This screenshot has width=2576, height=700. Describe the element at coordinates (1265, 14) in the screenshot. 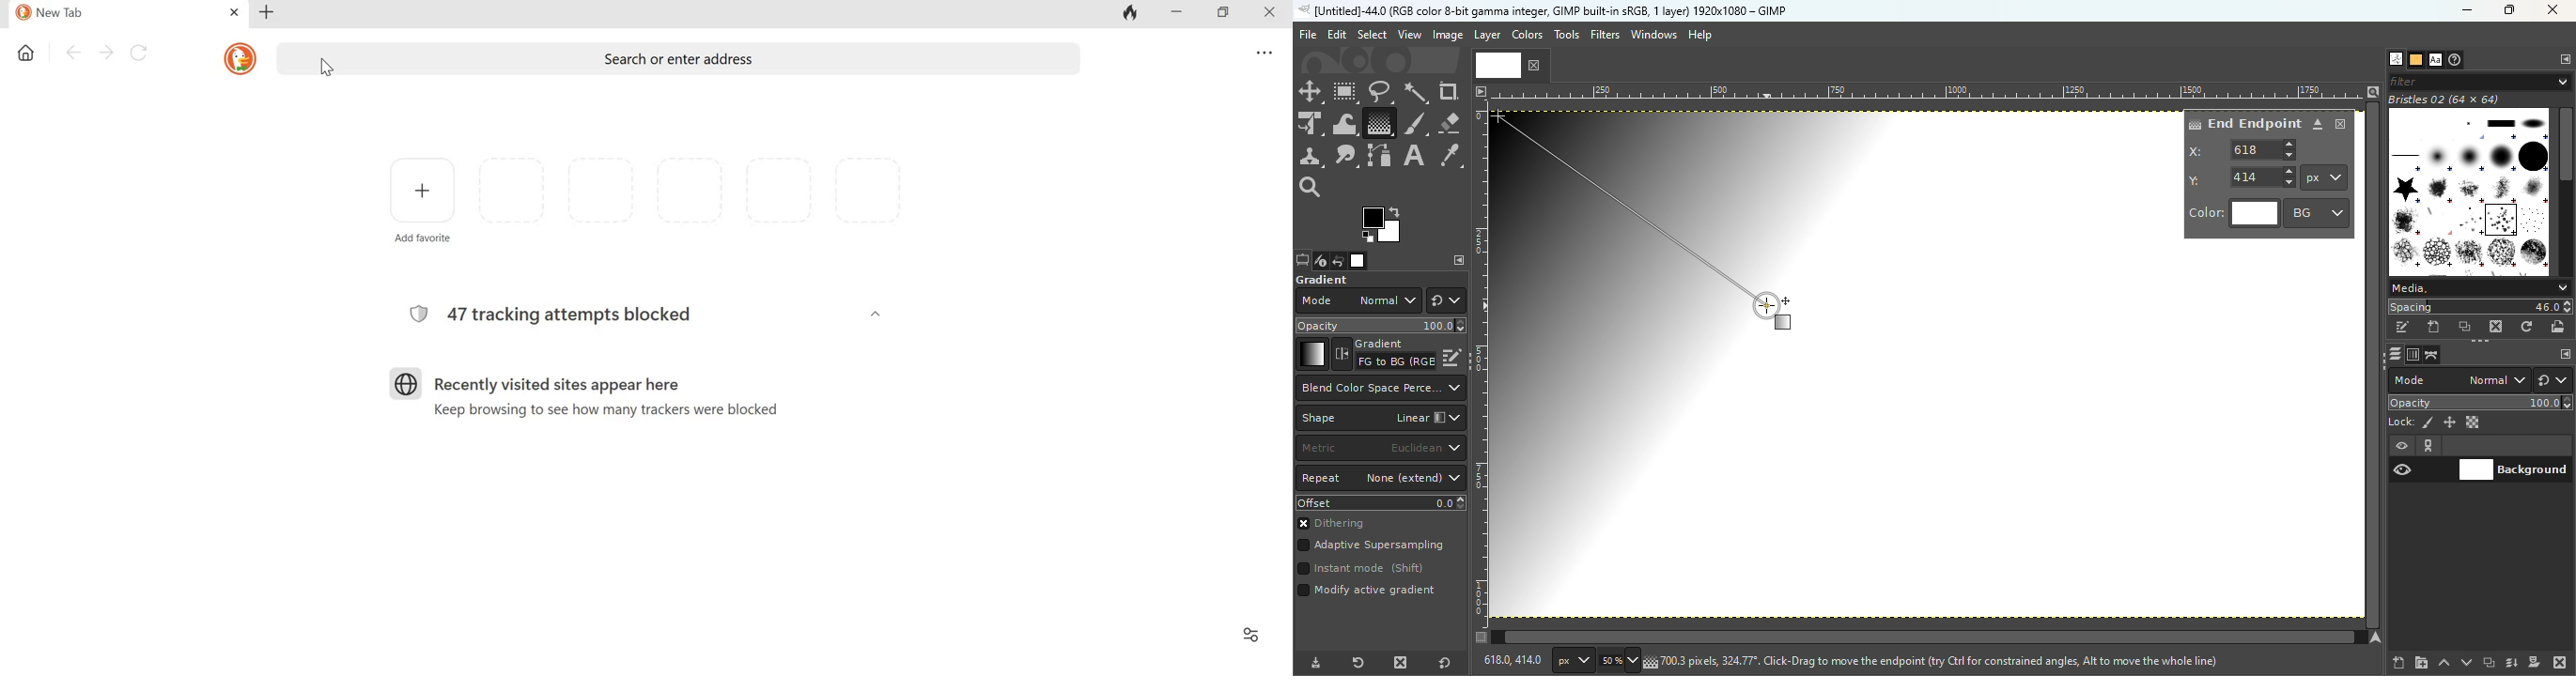

I see `Close` at that location.